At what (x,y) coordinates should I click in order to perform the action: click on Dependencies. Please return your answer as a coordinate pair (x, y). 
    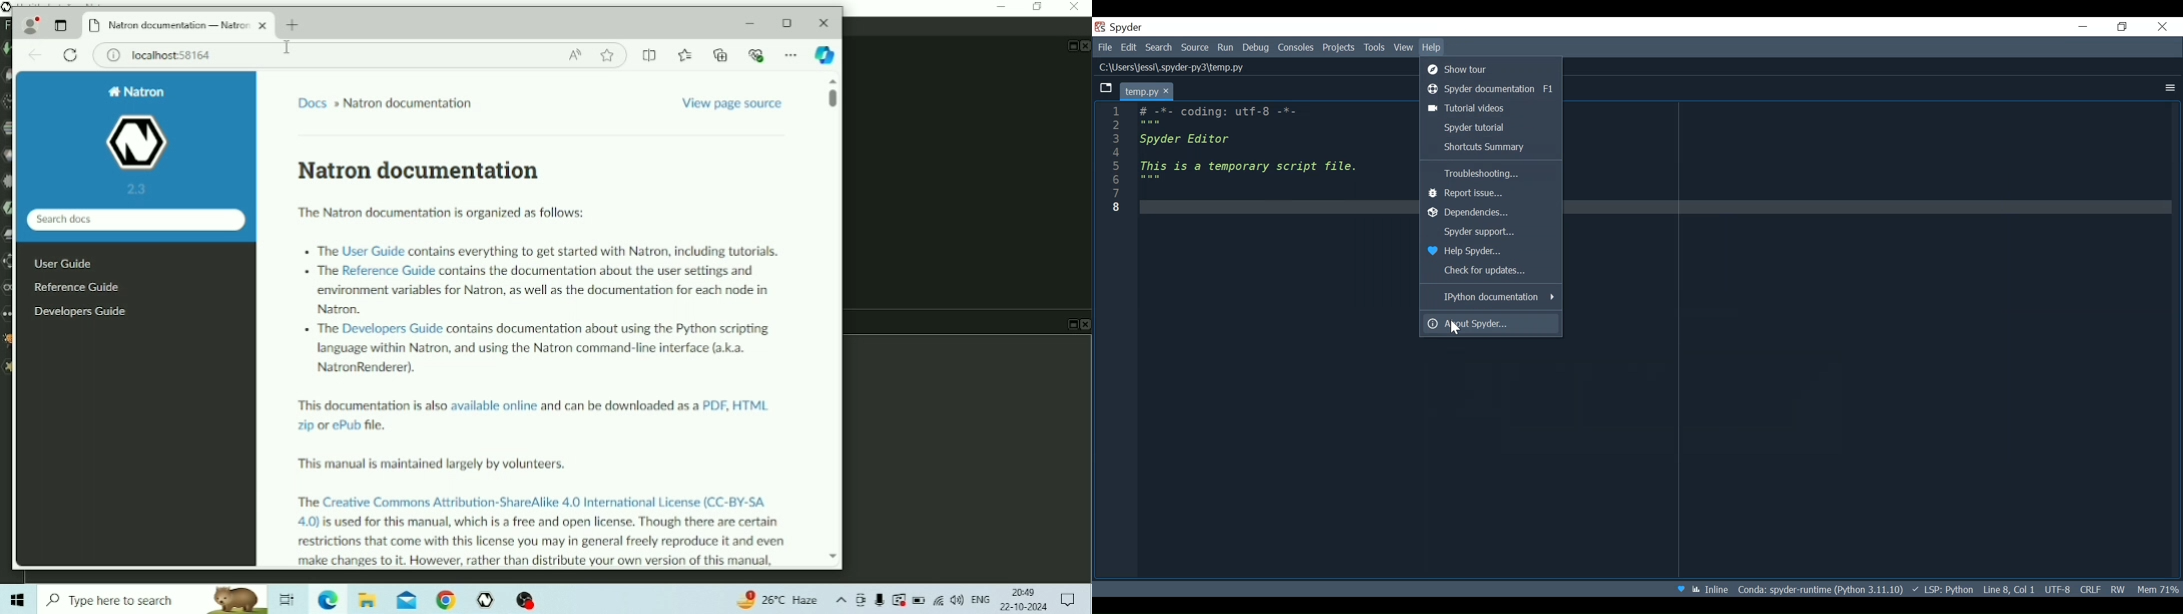
    Looking at the image, I should click on (1490, 213).